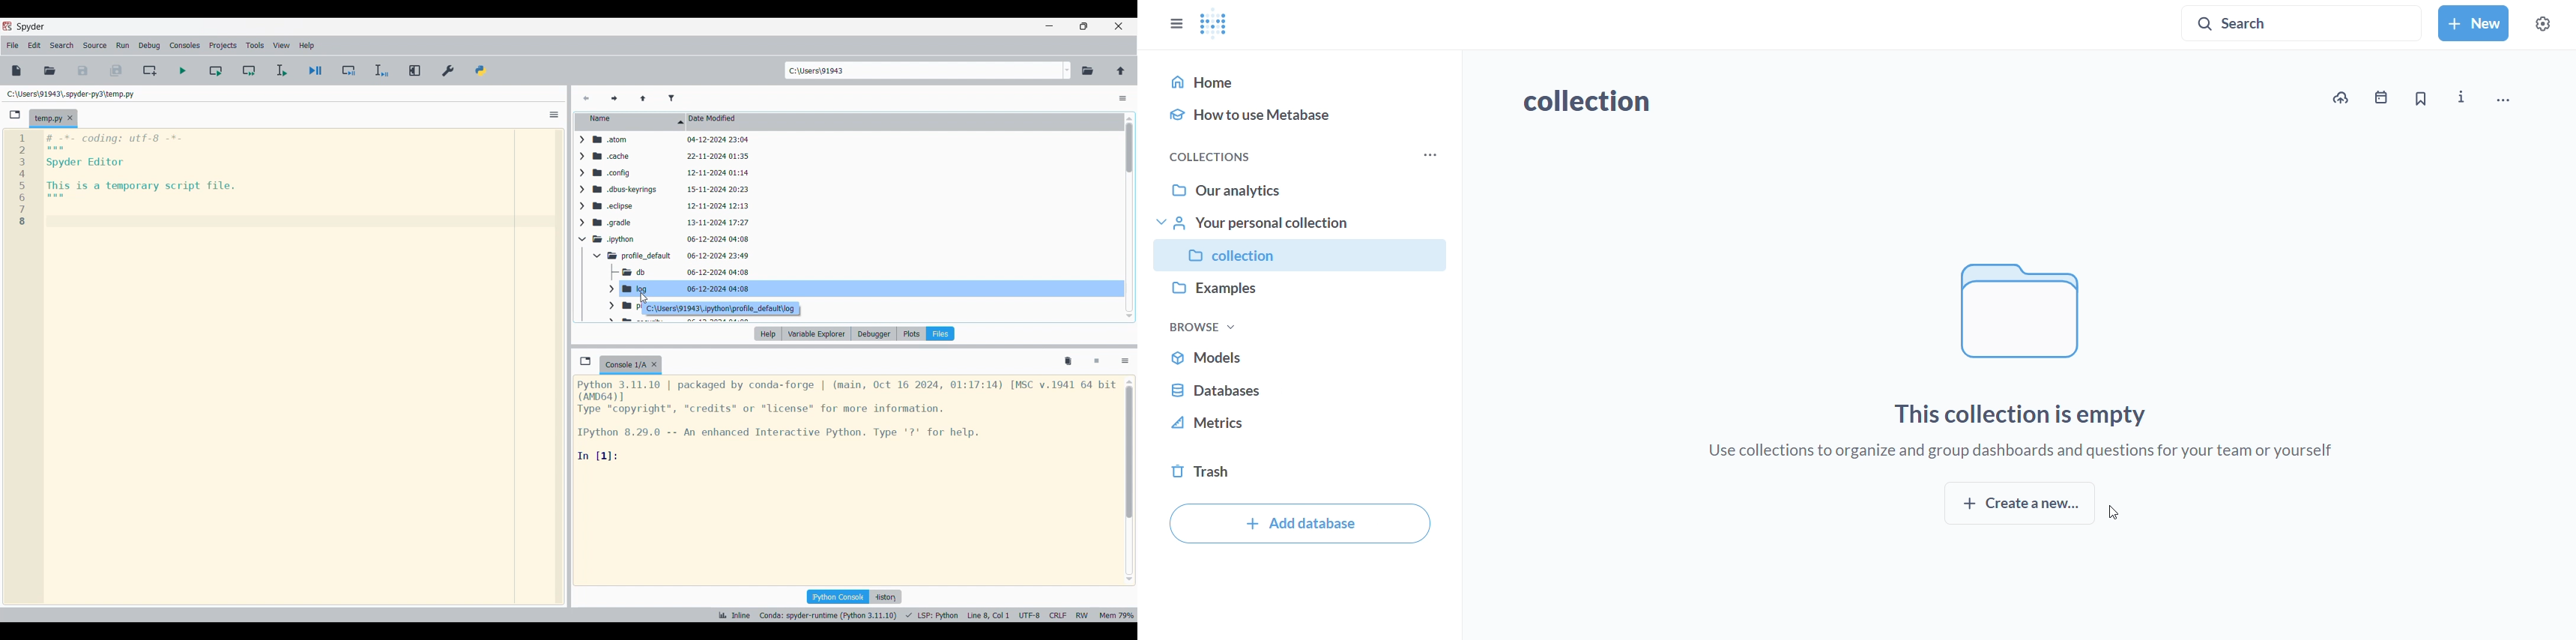 This screenshot has width=2576, height=644. What do you see at coordinates (586, 99) in the screenshot?
I see `Previous` at bounding box center [586, 99].